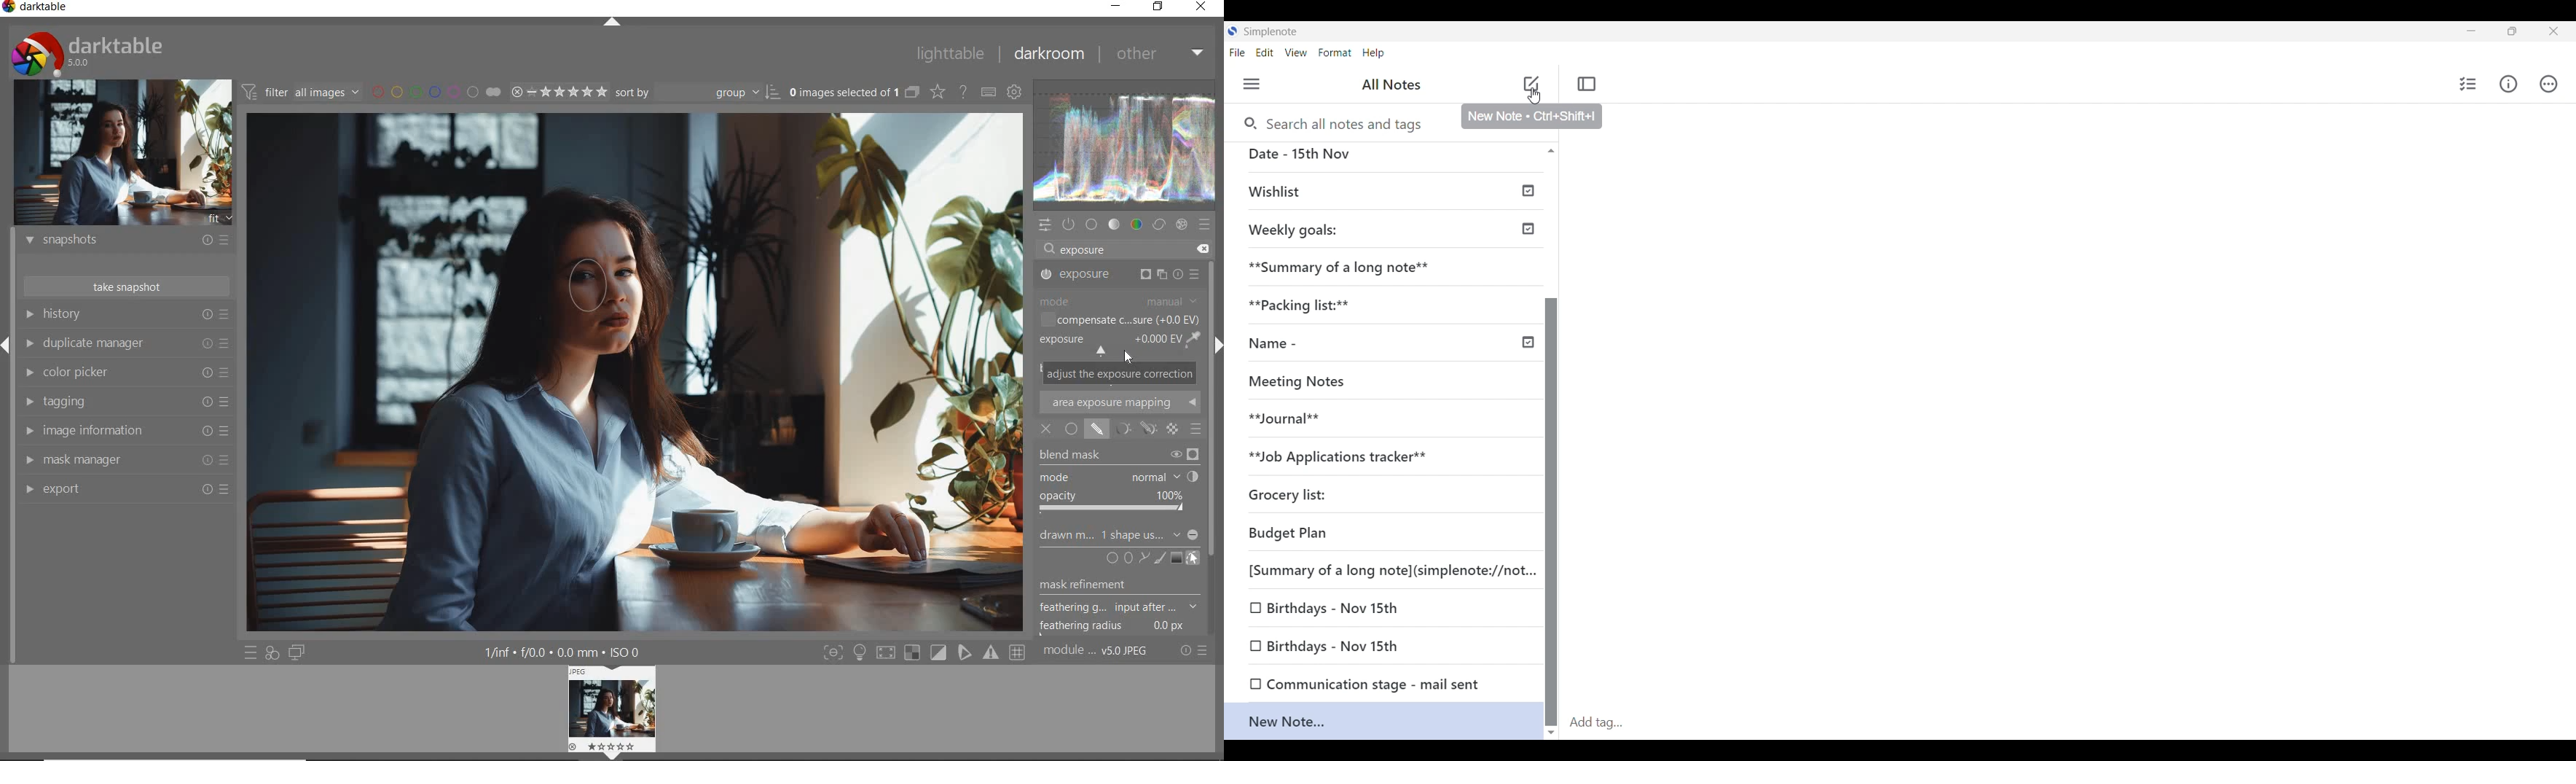 The width and height of the screenshot is (2576, 784). I want to click on DRAWN MASK, so click(583, 285).